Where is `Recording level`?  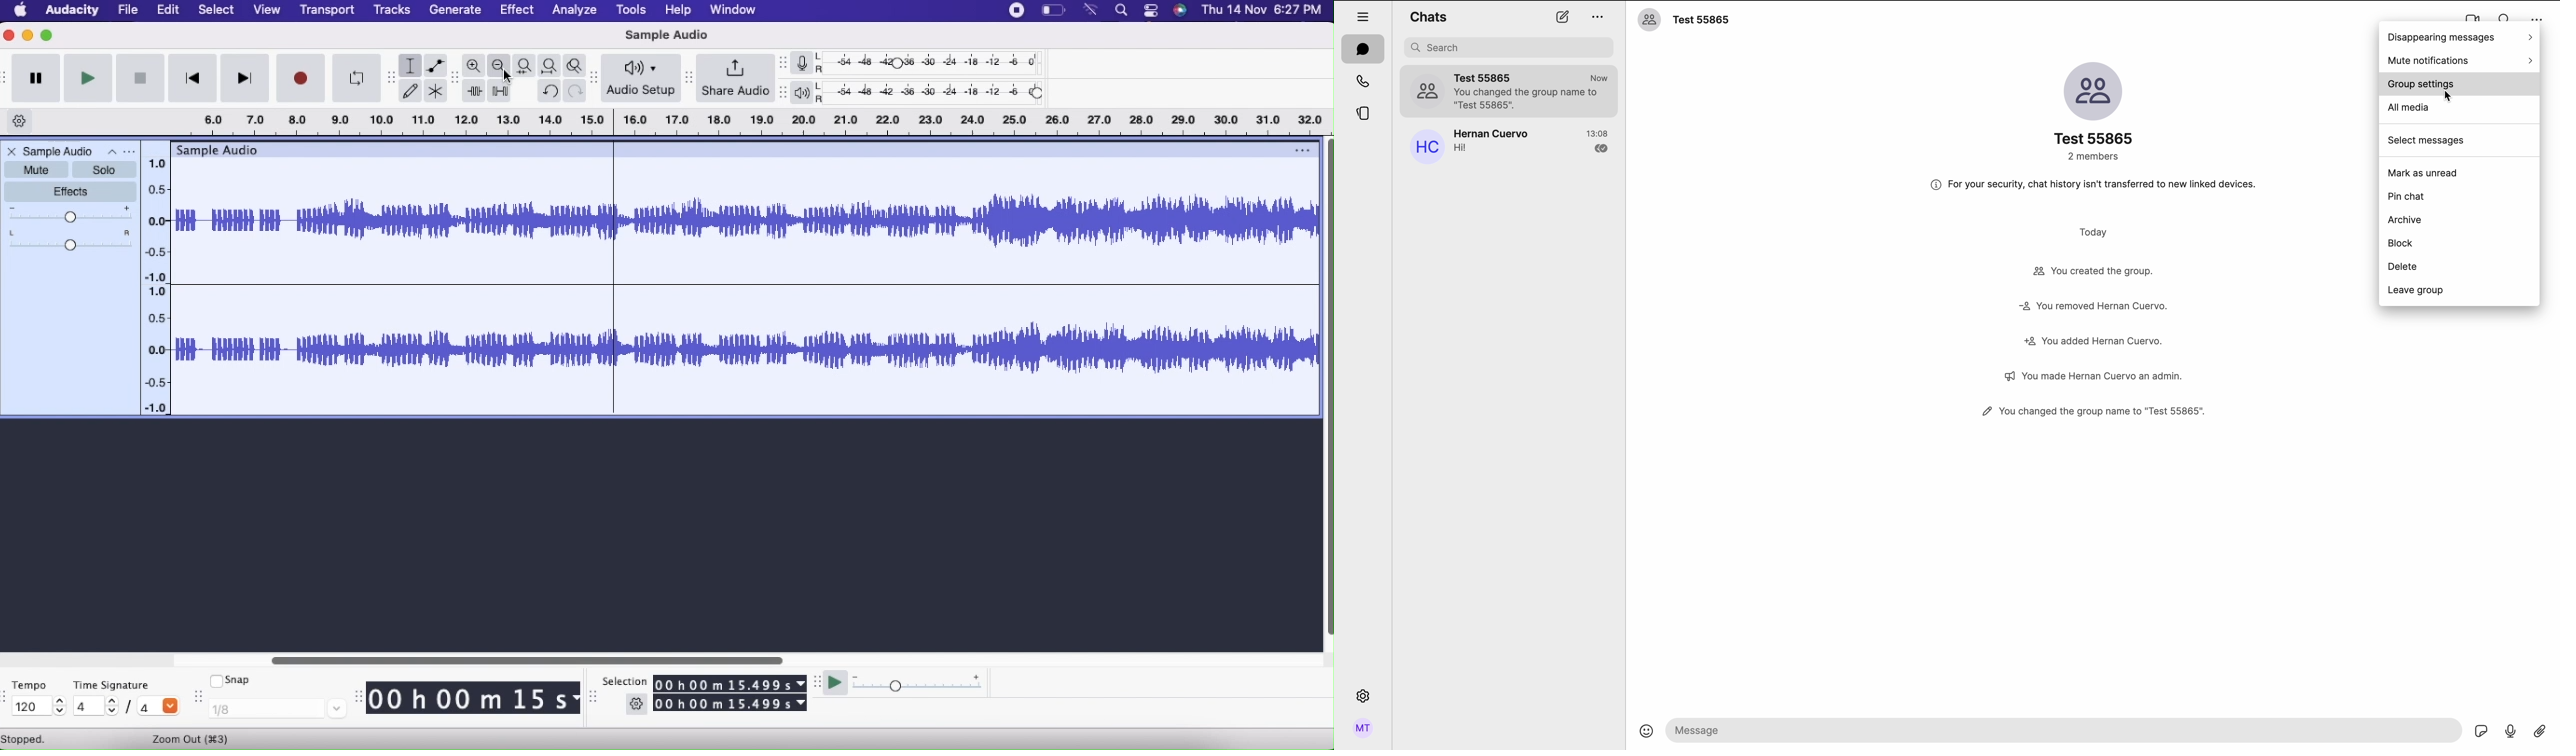 Recording level is located at coordinates (940, 65).